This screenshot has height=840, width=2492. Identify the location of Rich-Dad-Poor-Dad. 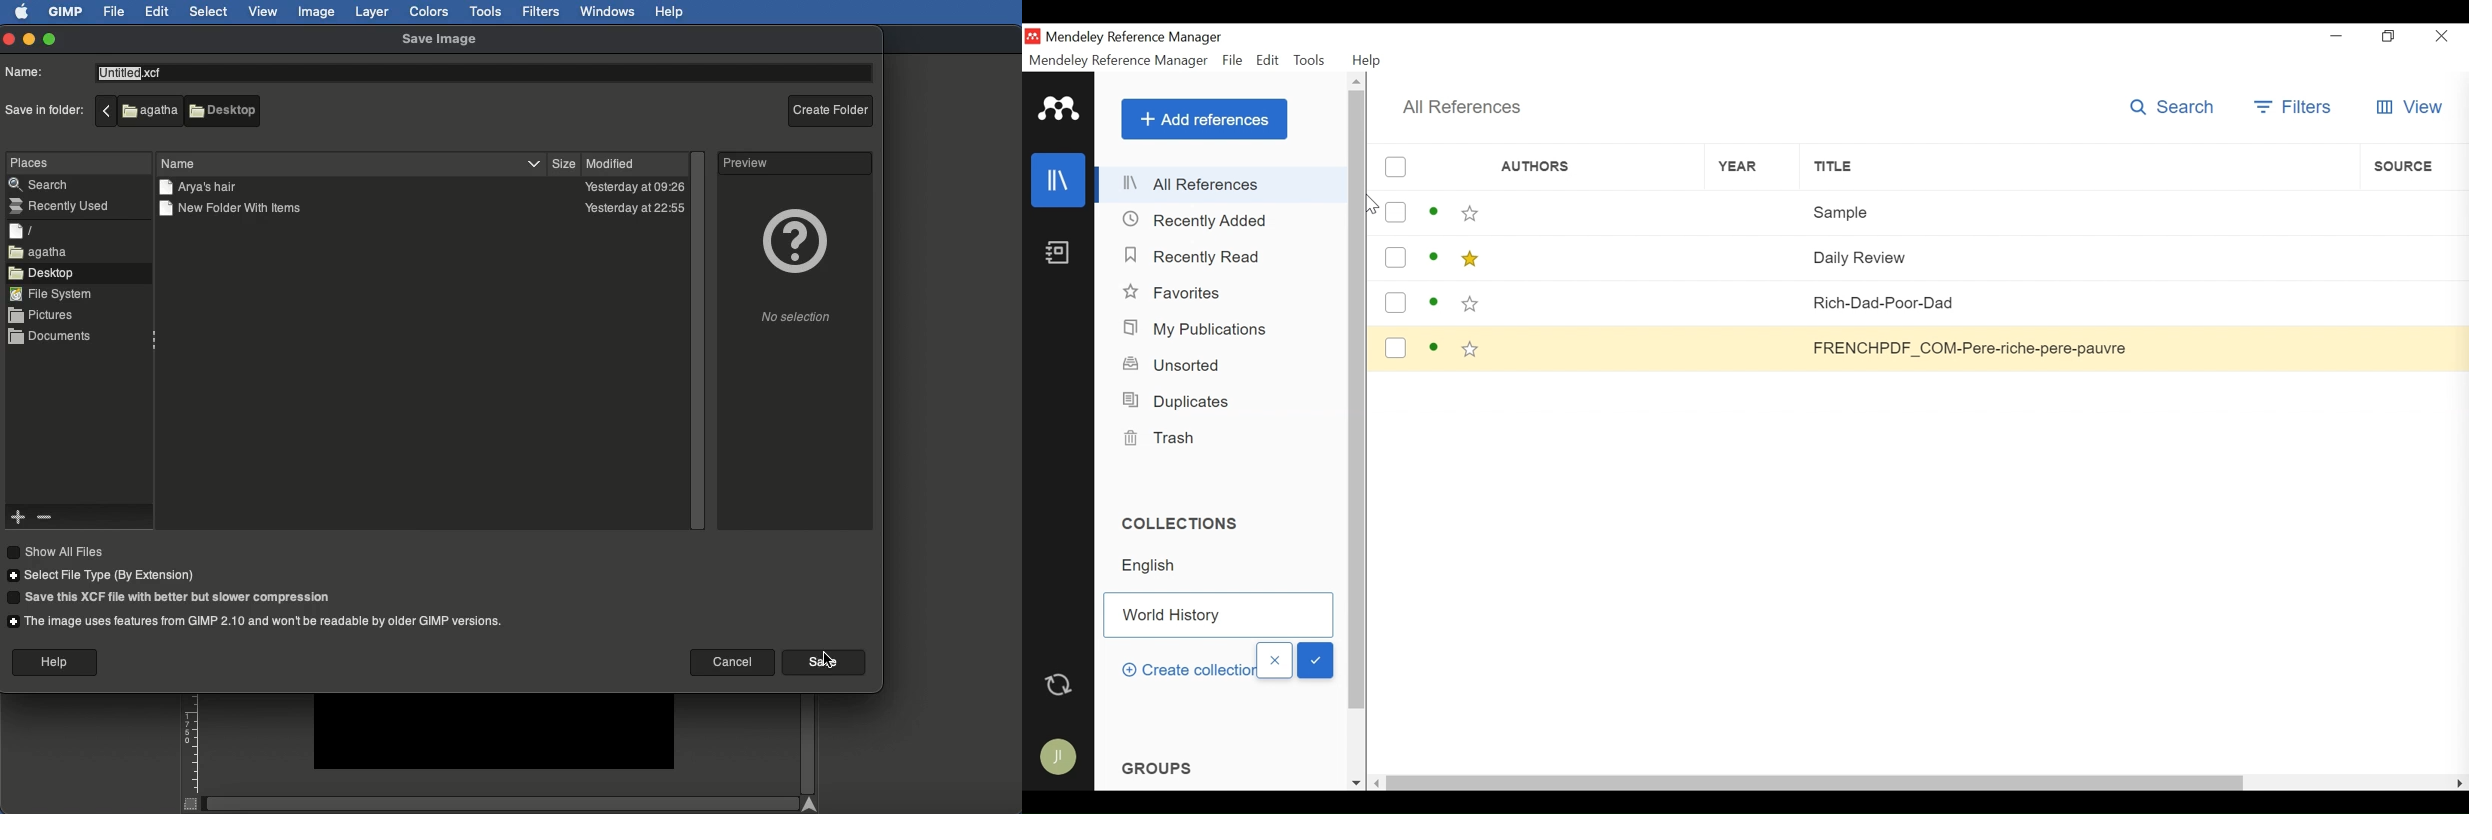
(2079, 301).